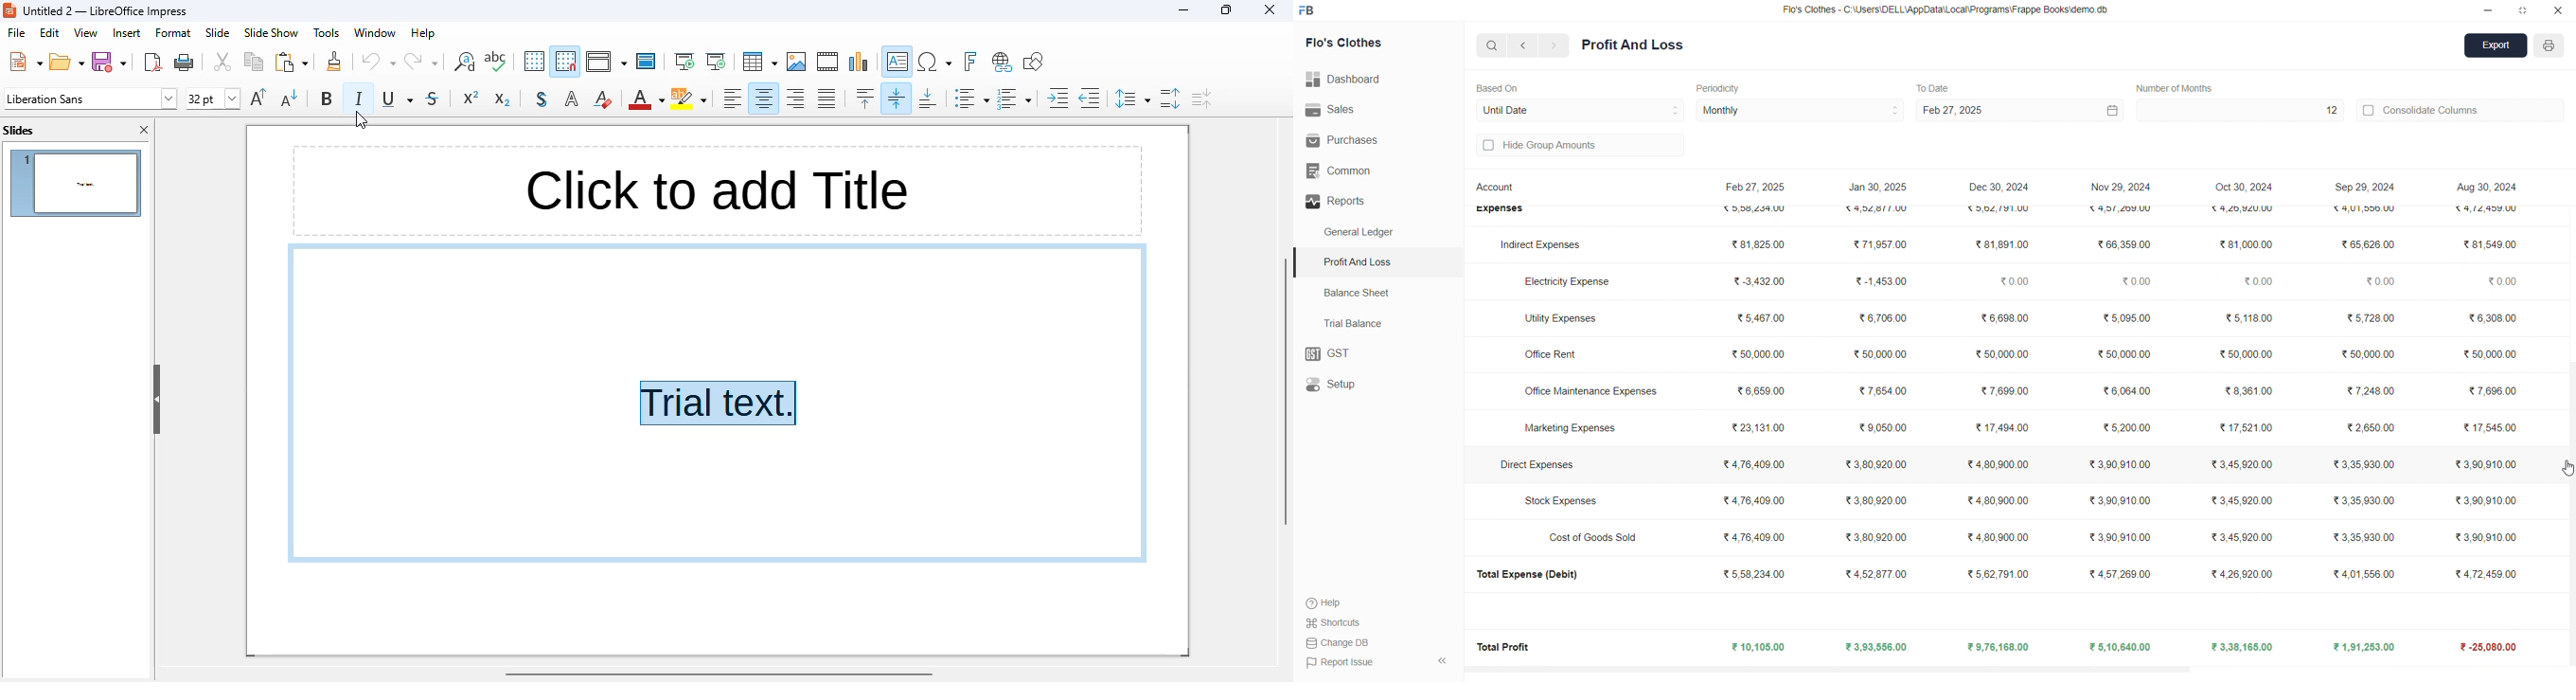 Image resolution: width=2576 pixels, height=700 pixels. Describe the element at coordinates (2123, 243) in the screenshot. I see `₹66,359.00` at that location.